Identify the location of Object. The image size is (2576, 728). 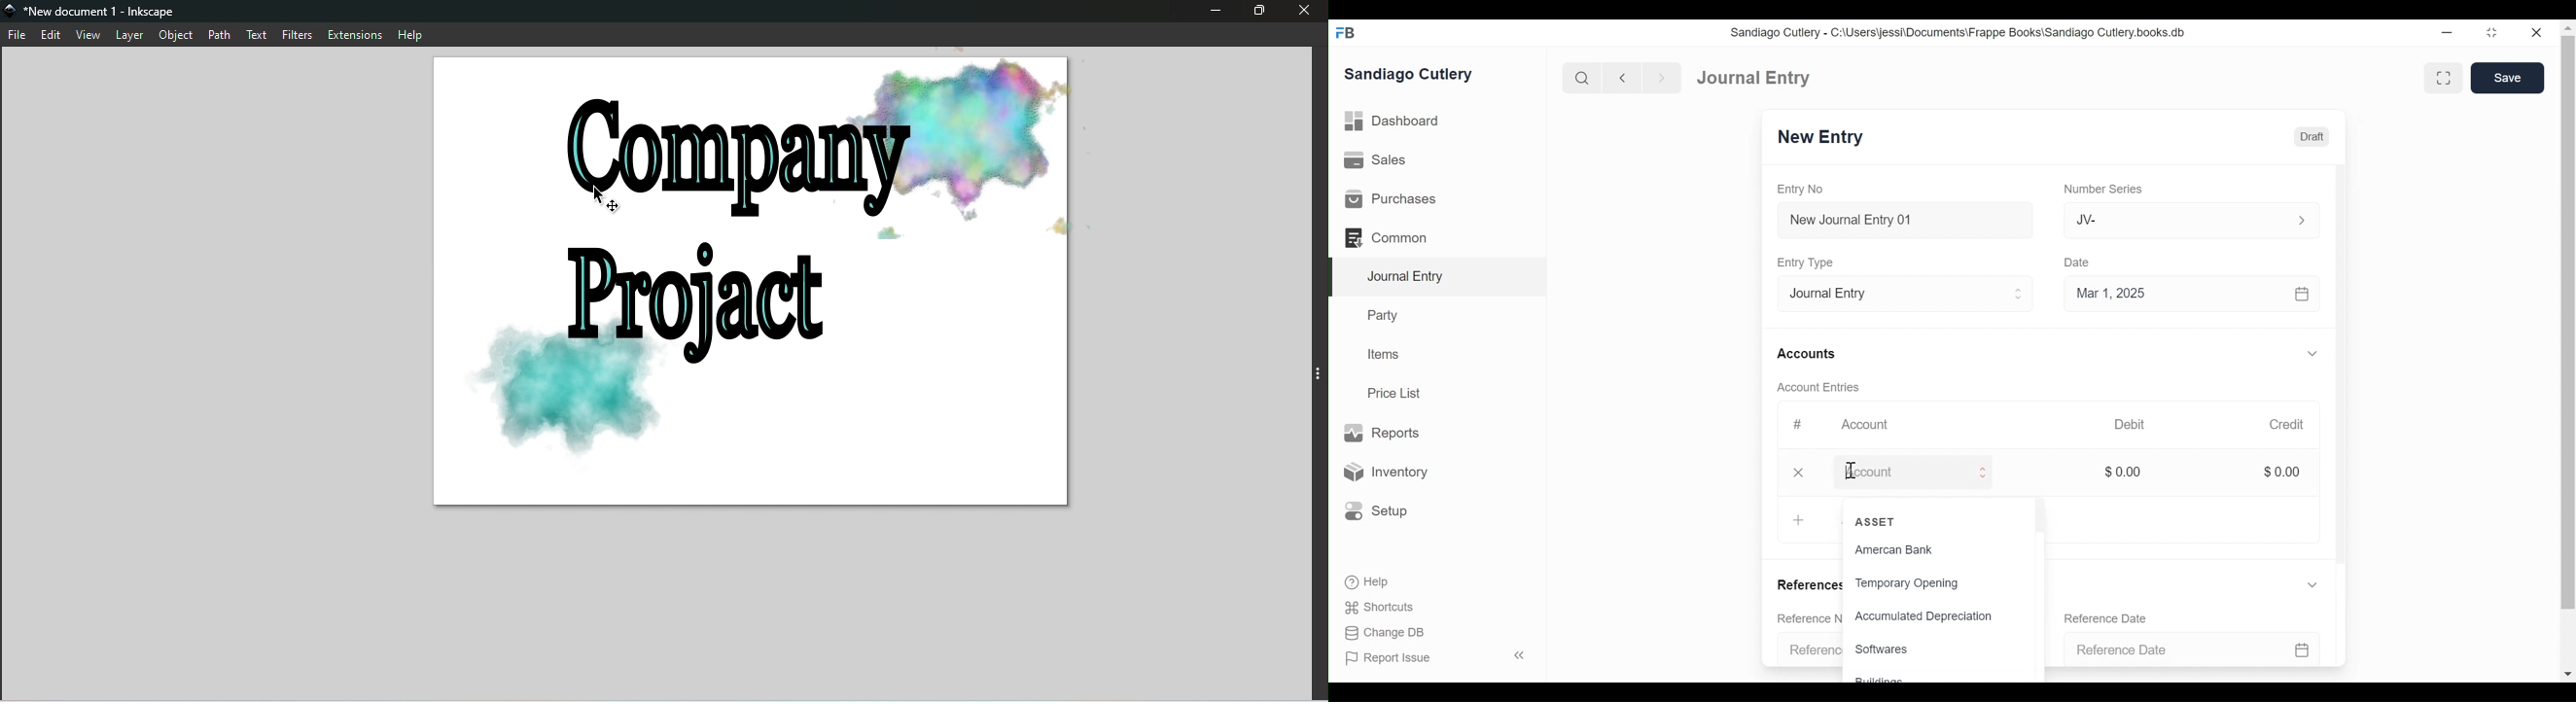
(176, 36).